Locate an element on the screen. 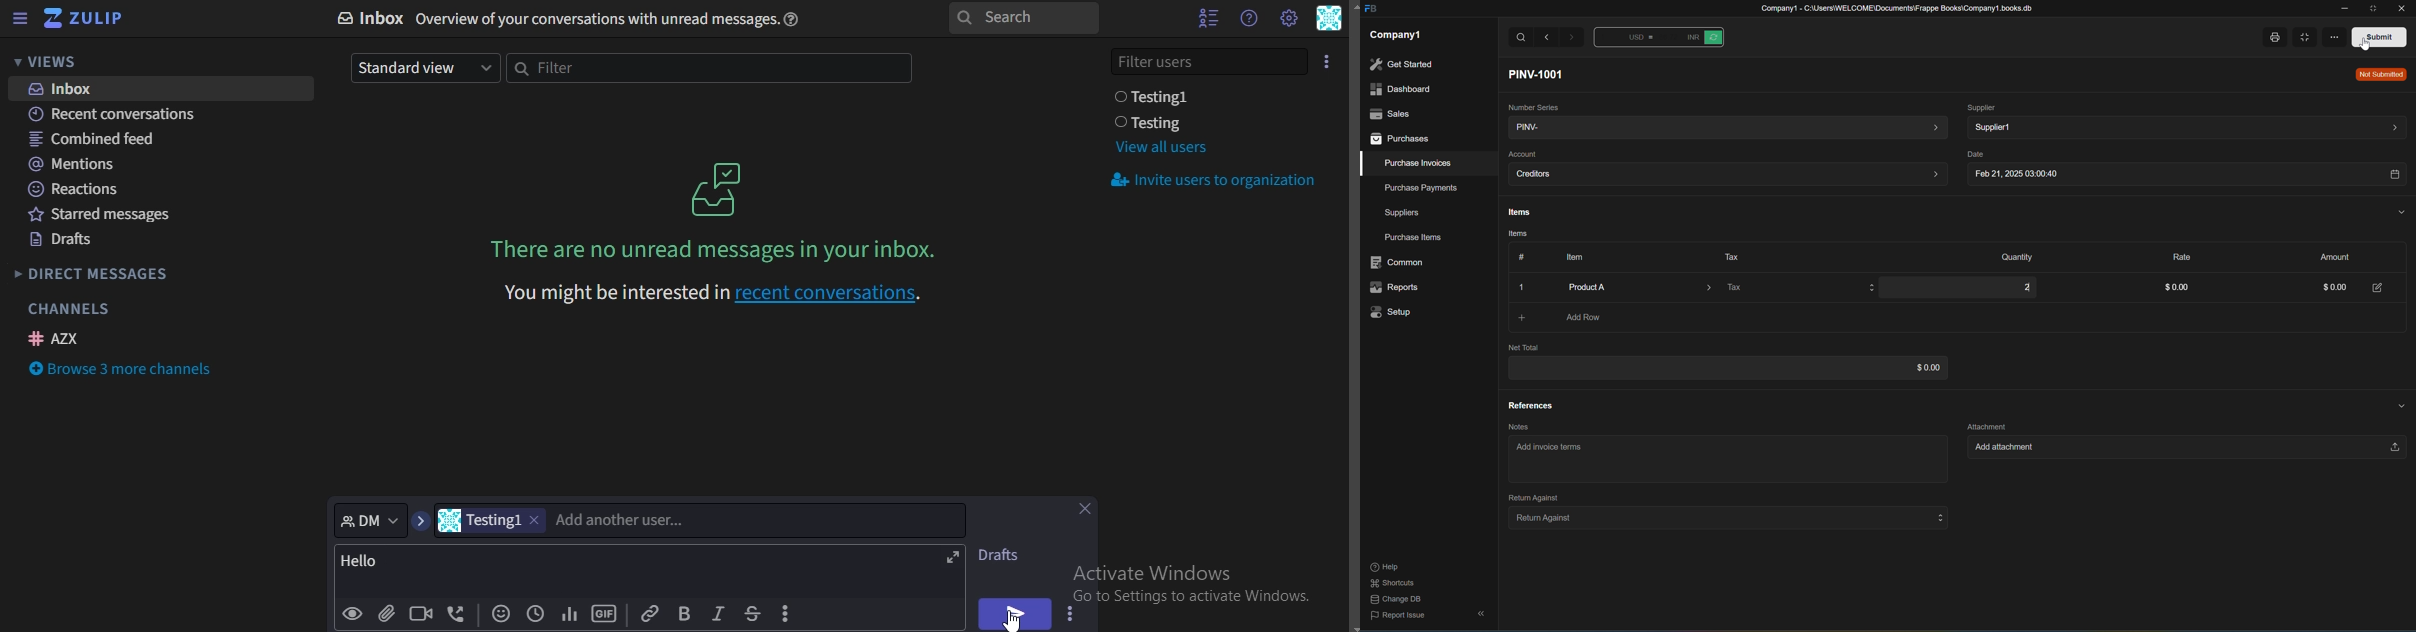 The image size is (2436, 644). References is located at coordinates (1530, 405).